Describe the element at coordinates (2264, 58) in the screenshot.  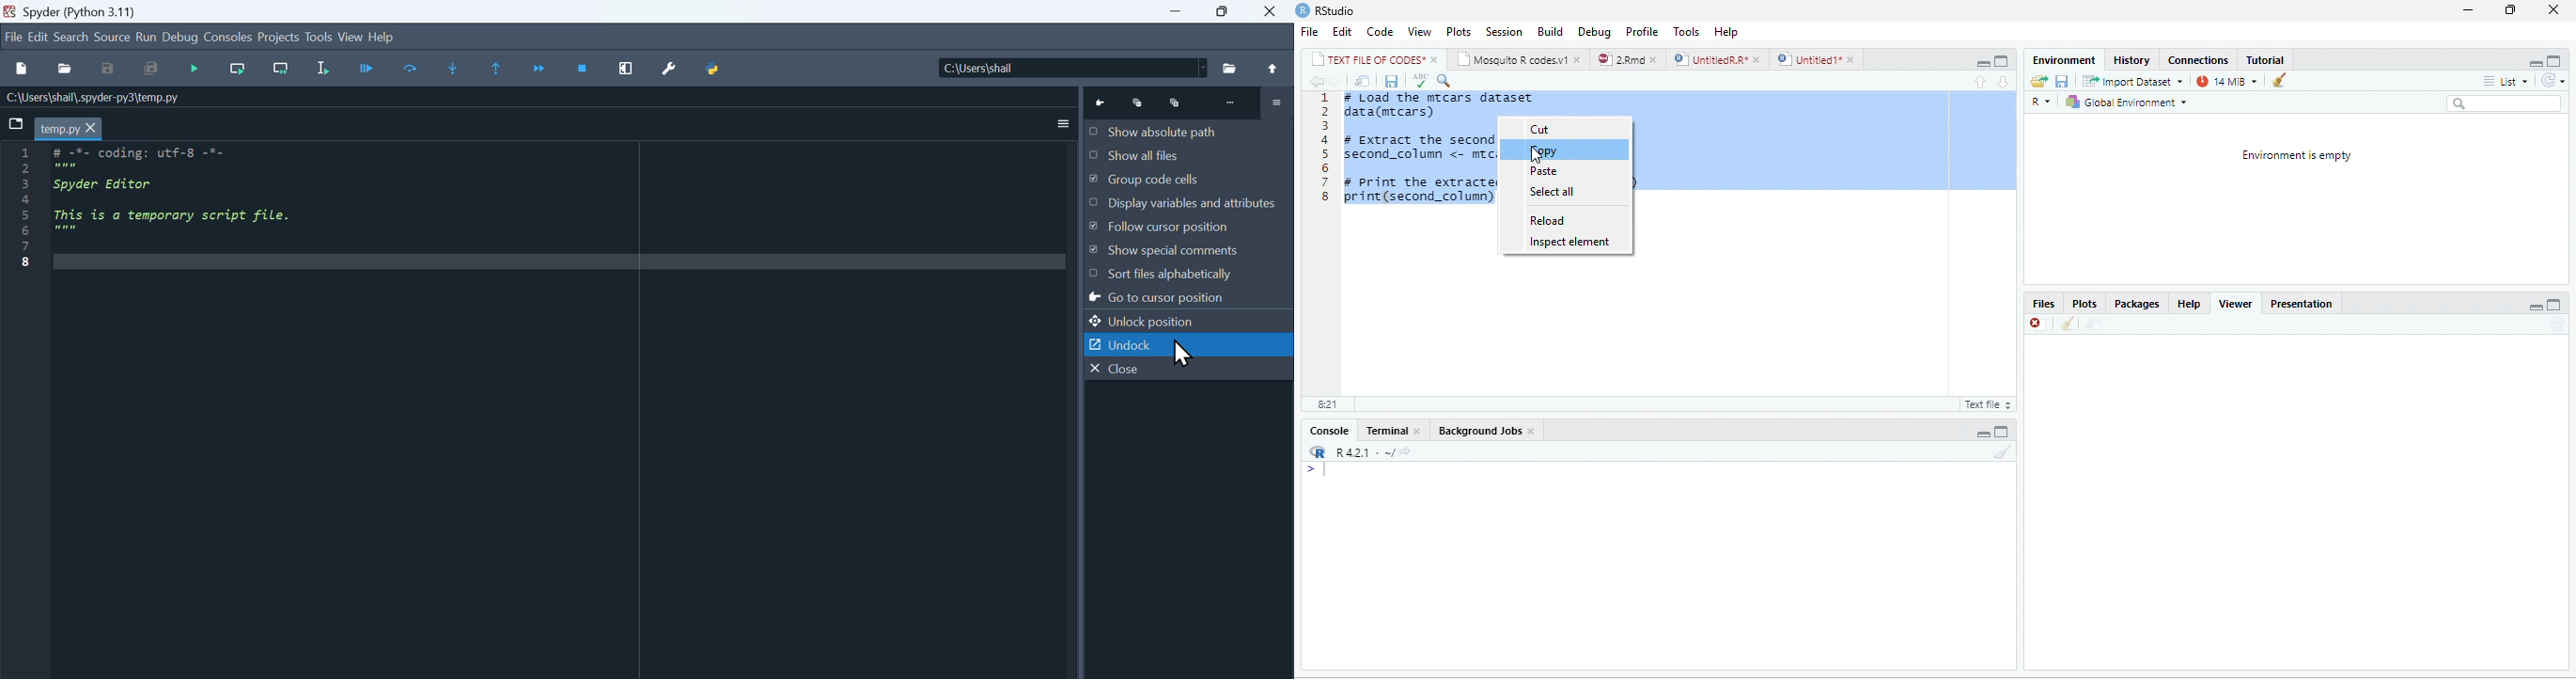
I see `Tutorial` at that location.